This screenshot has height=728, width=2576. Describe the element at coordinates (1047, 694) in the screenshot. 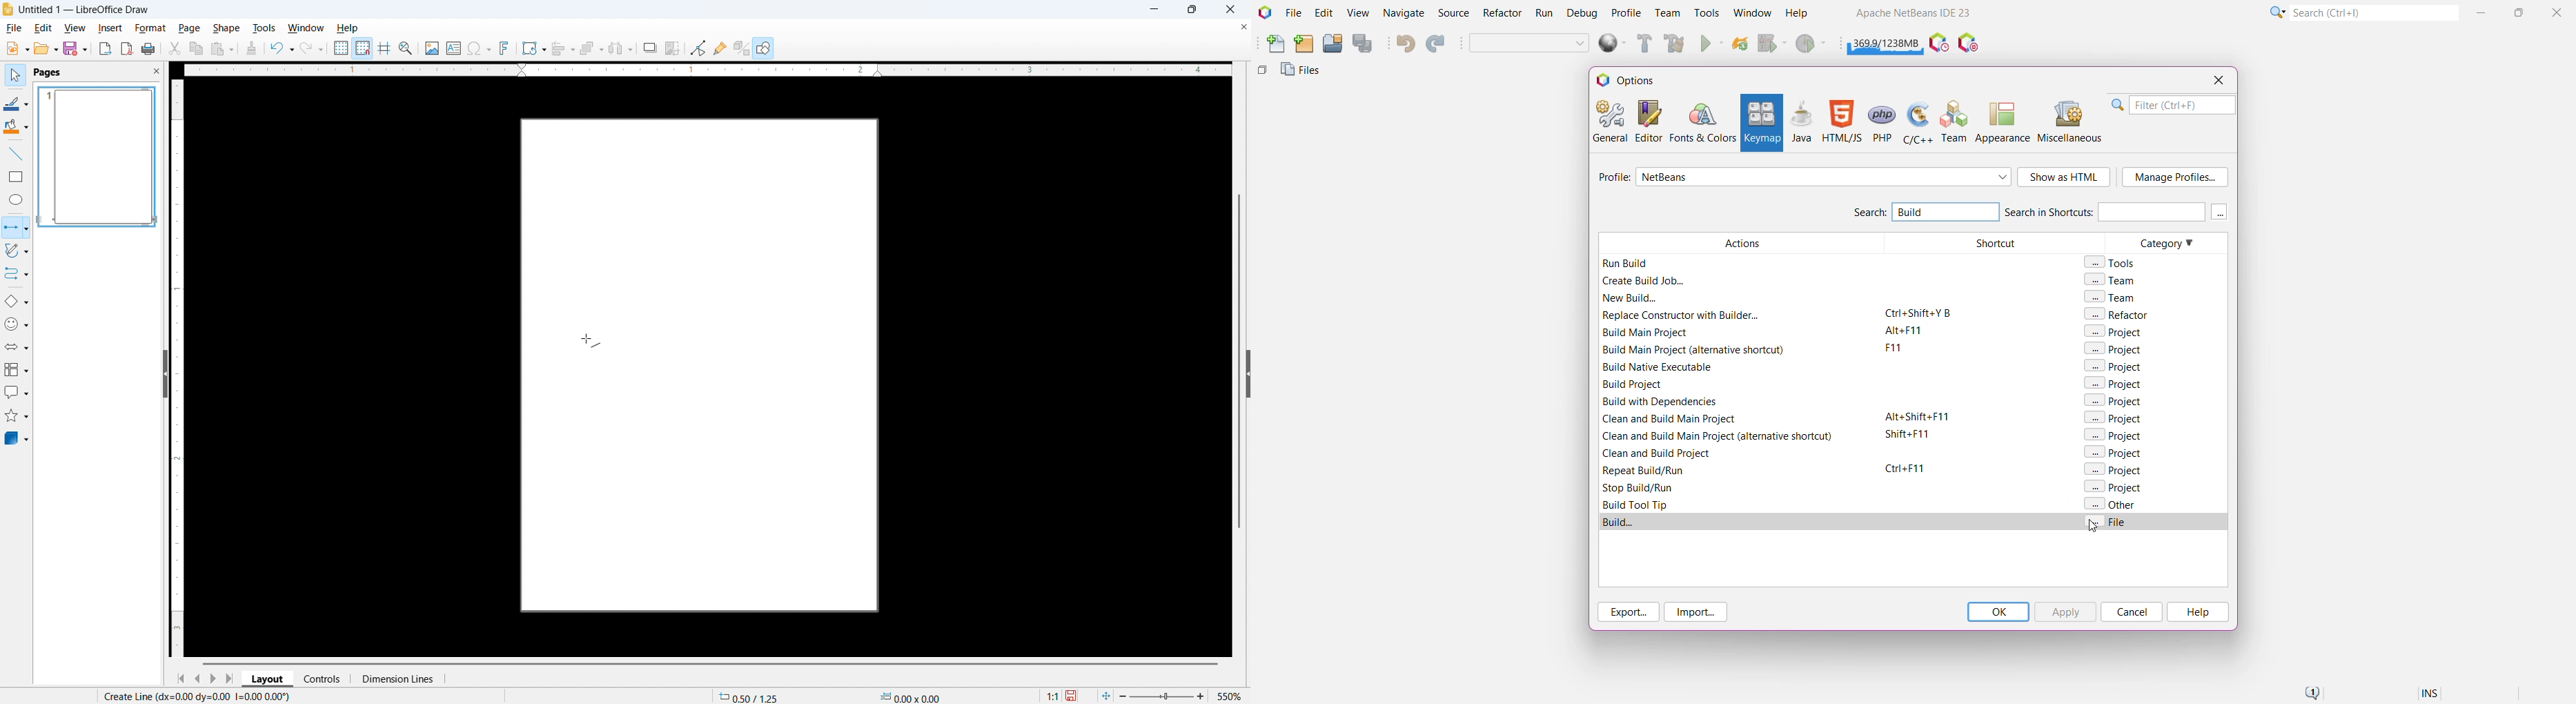

I see `1:1` at that location.